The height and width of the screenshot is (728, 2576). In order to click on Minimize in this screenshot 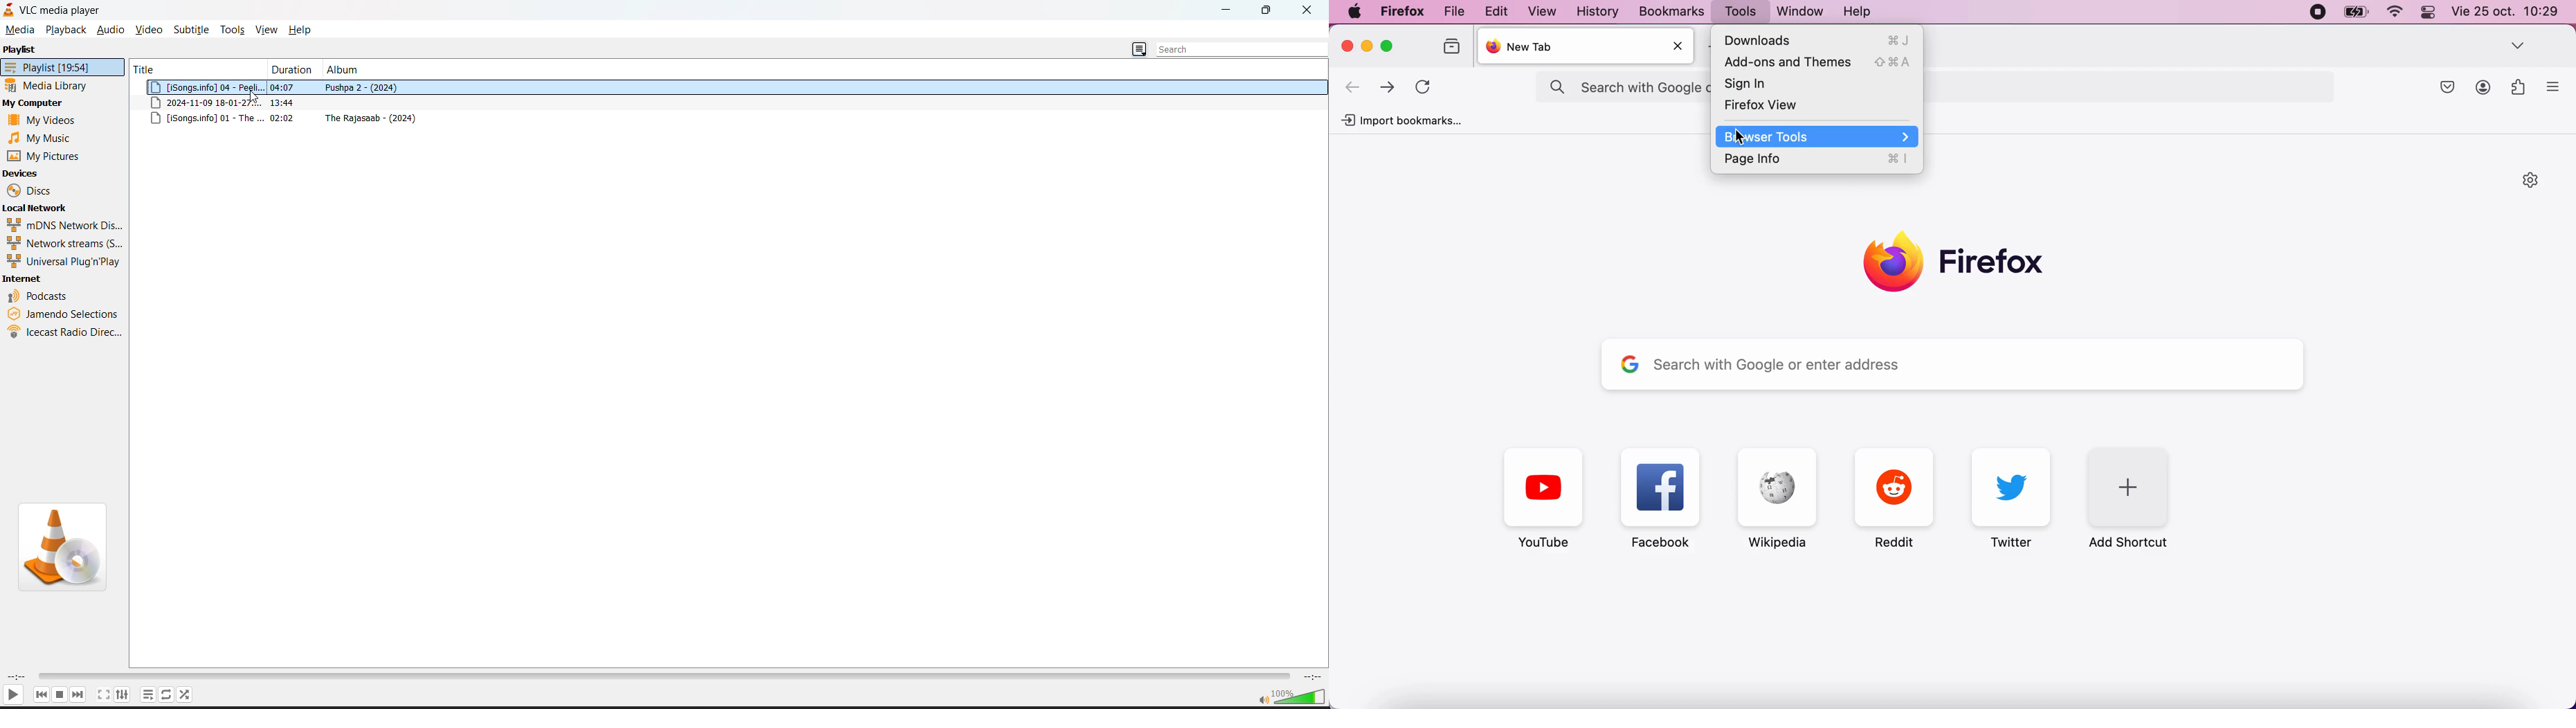, I will do `click(1368, 46)`.